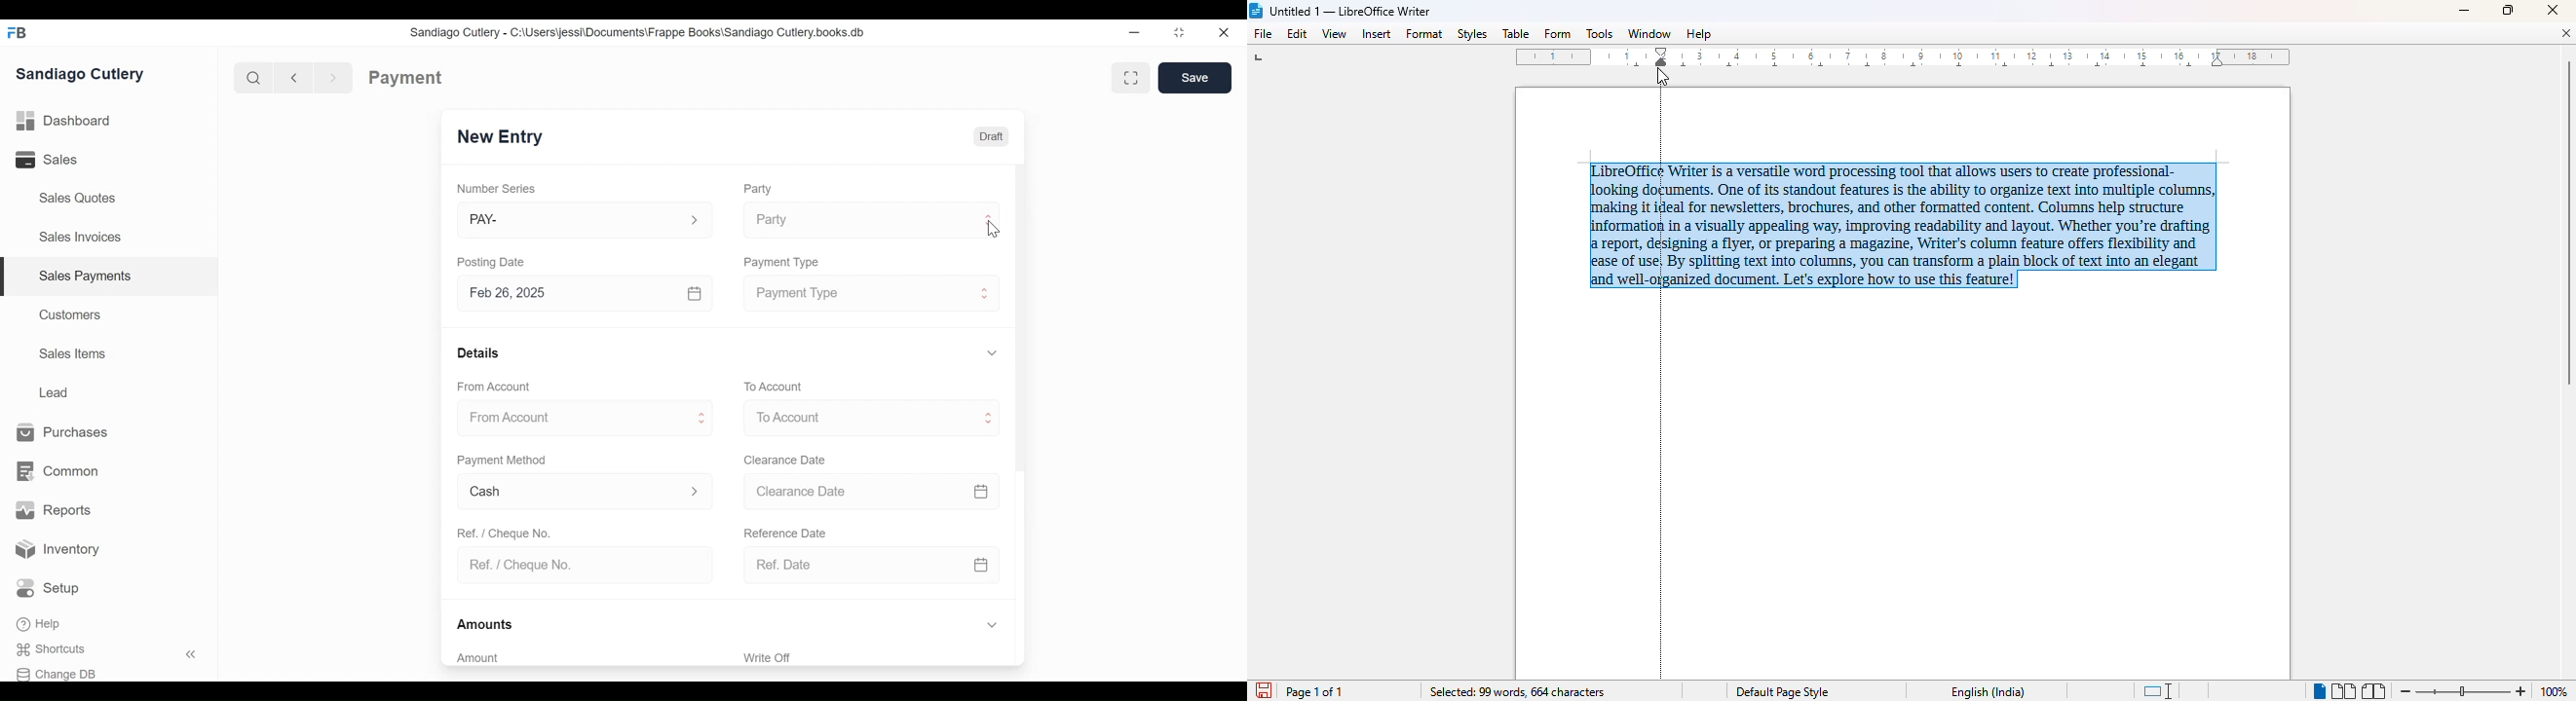 Image resolution: width=2576 pixels, height=728 pixels. I want to click on Navigate forward, so click(334, 77).